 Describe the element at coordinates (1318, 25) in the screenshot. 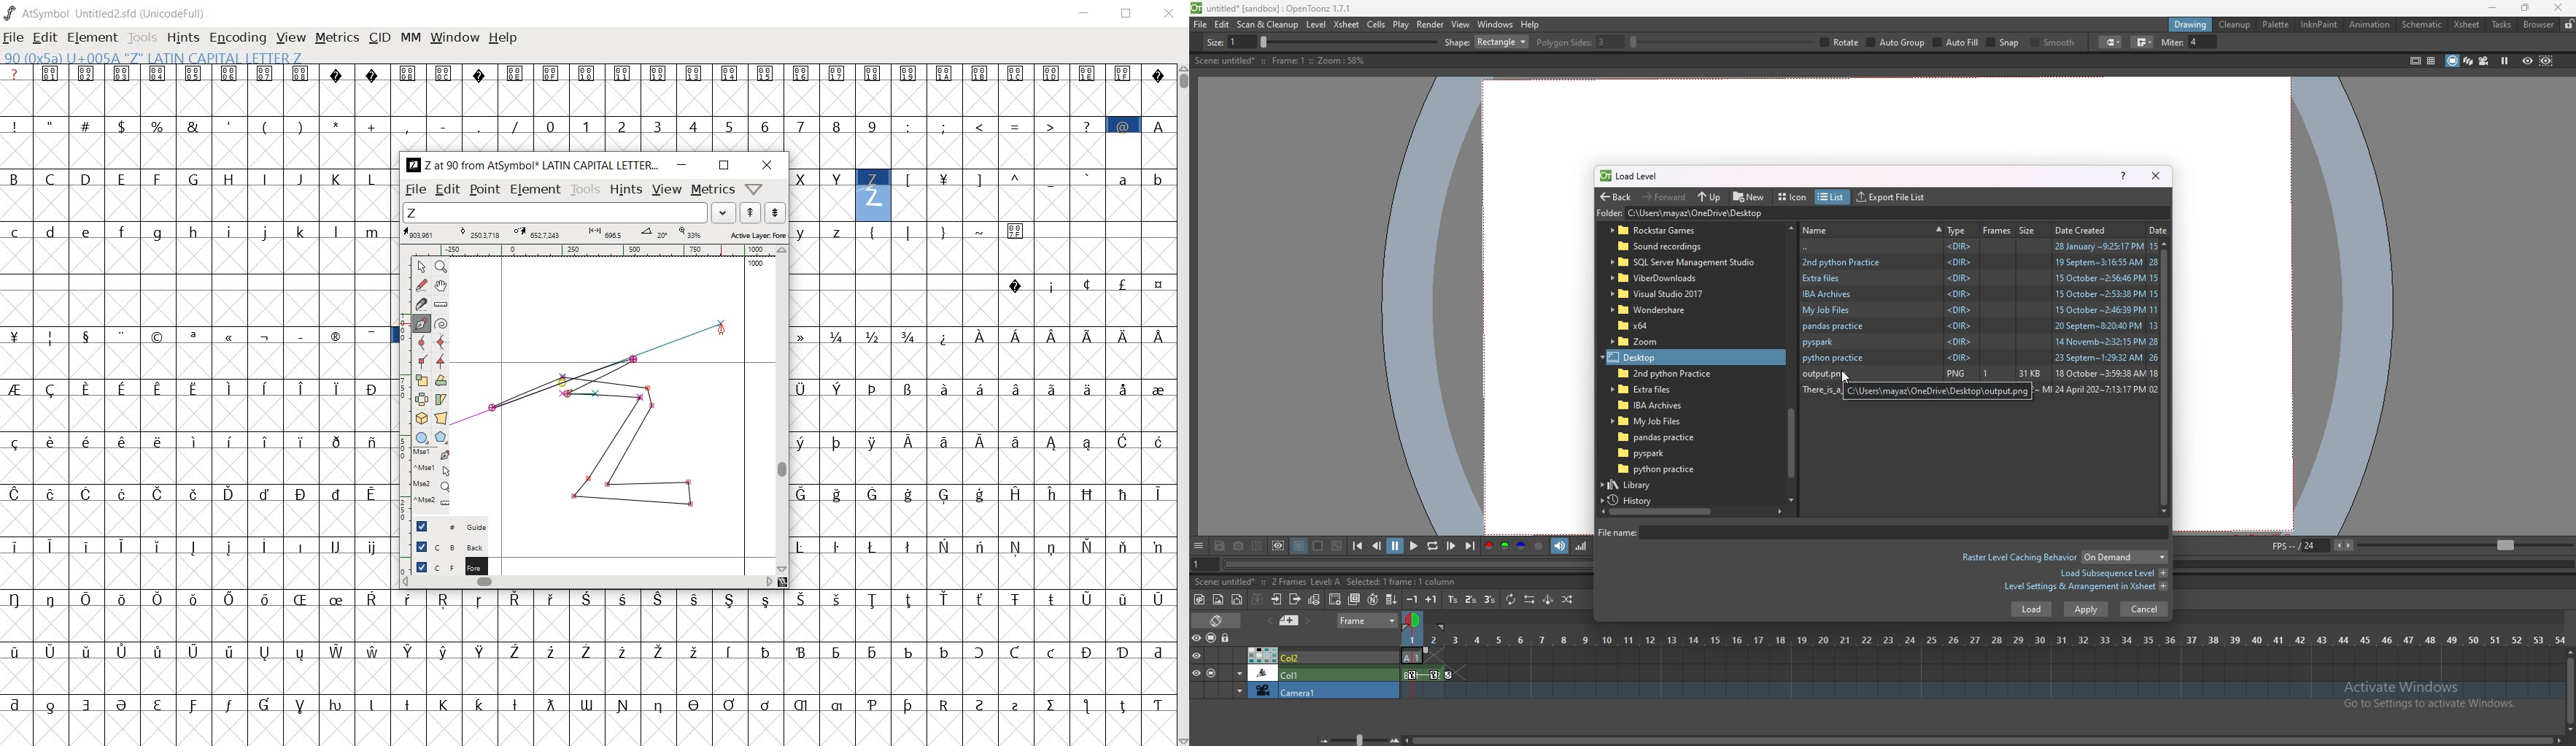

I see `level` at that location.